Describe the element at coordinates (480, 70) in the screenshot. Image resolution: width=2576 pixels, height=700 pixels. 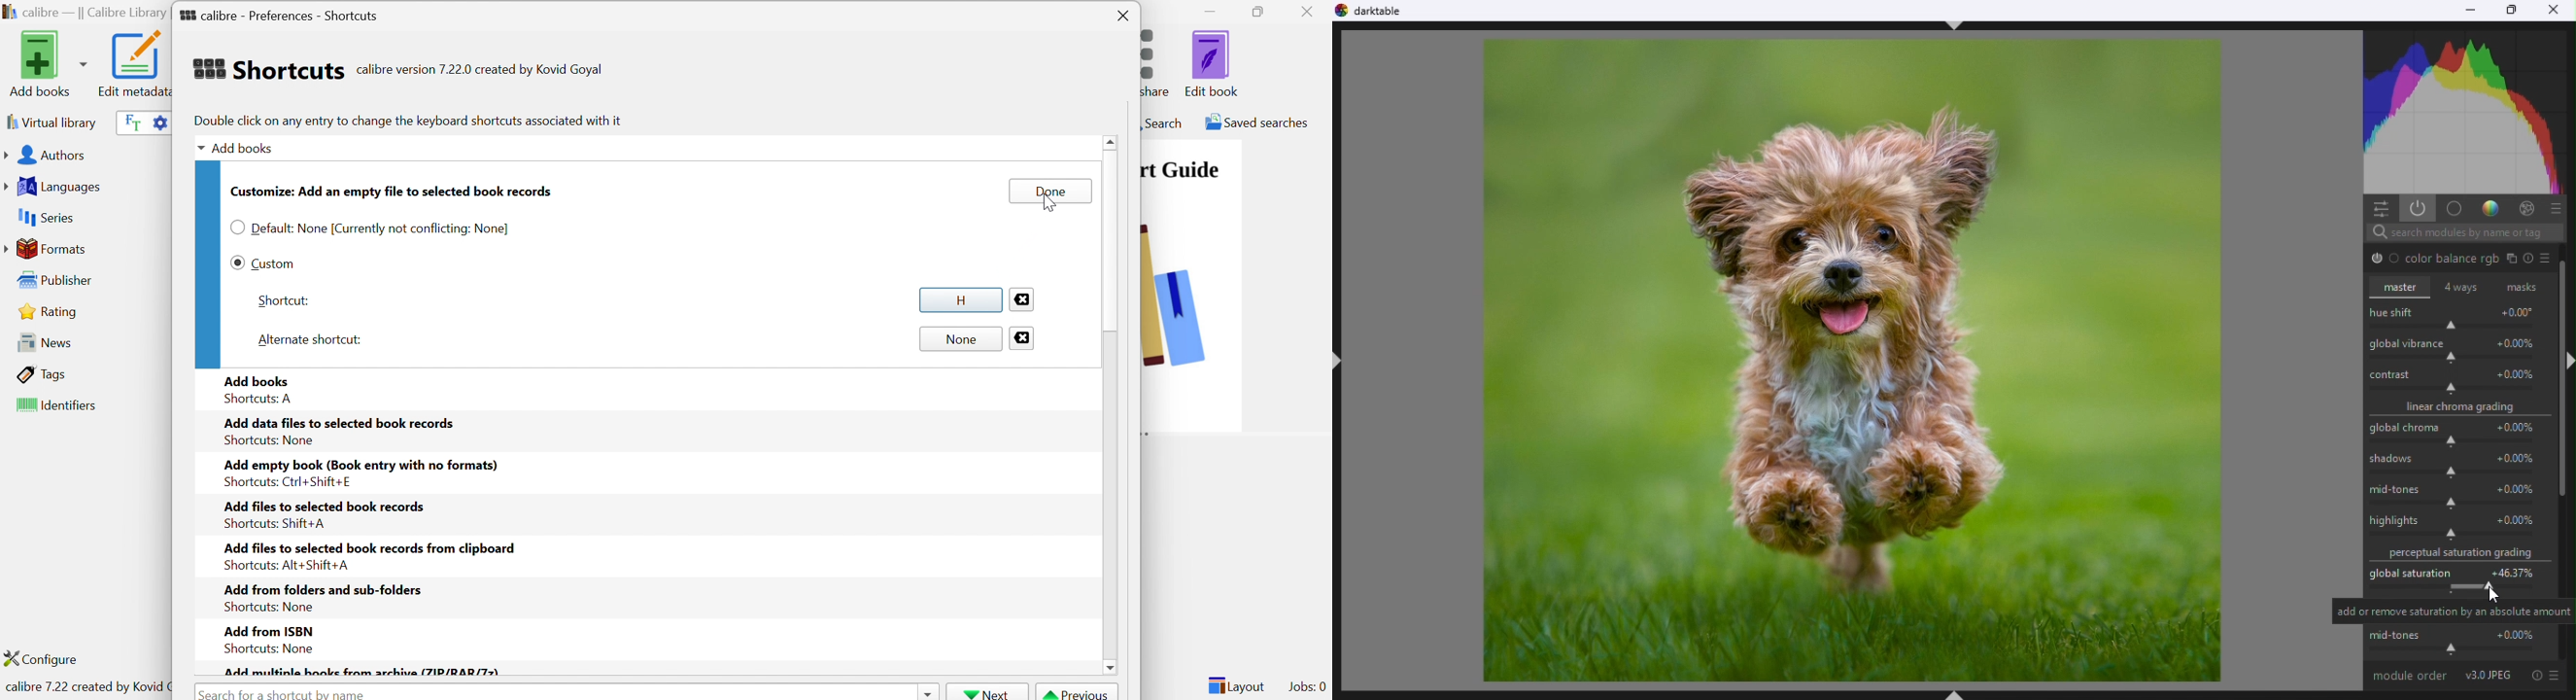
I see `calibre version 7.22.0 created by Kovid Goyal` at that location.